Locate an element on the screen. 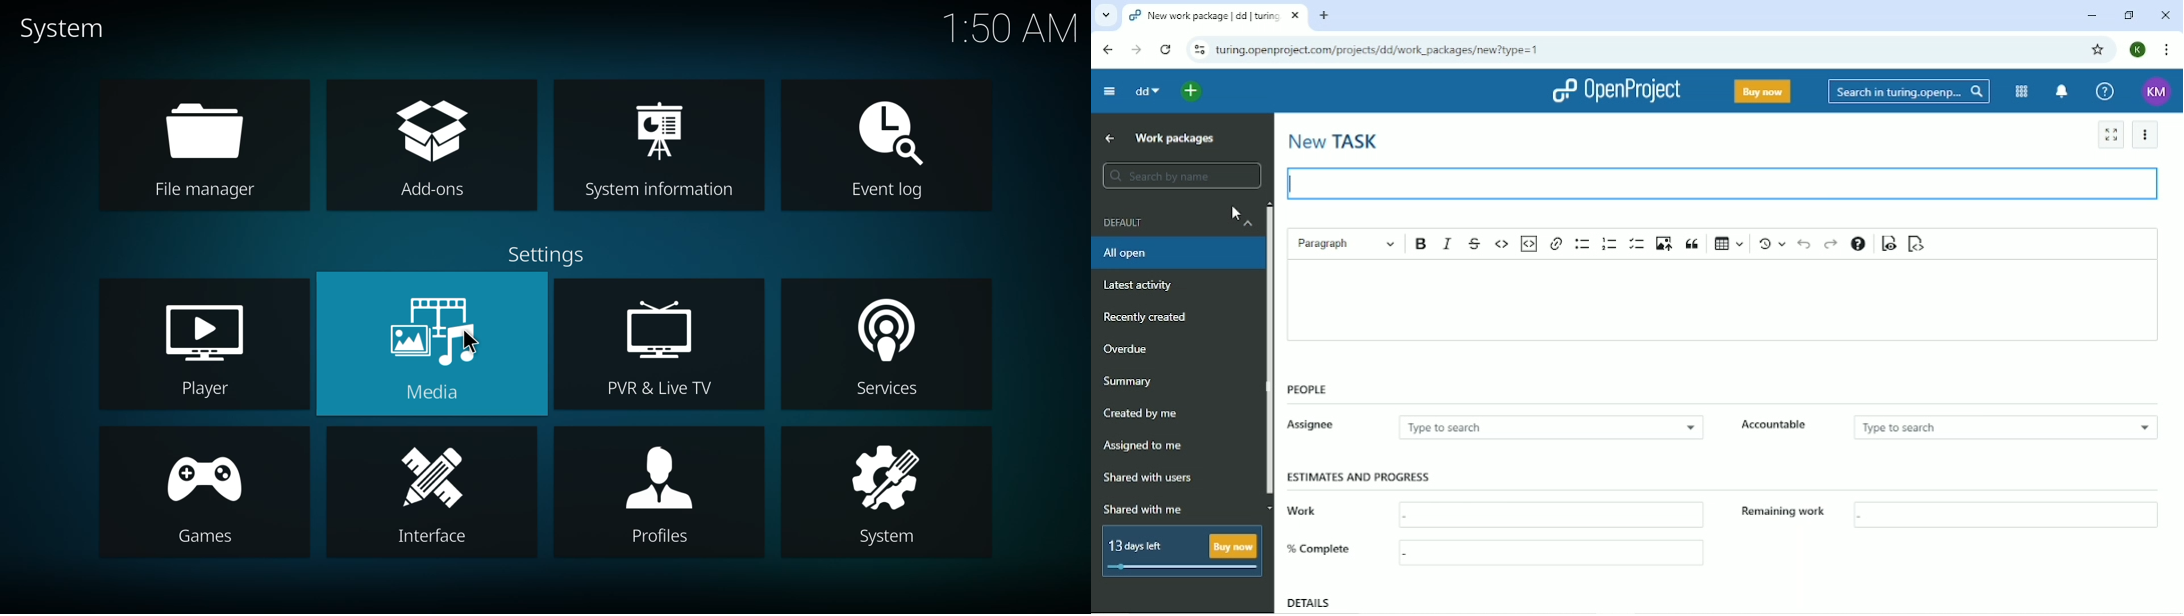 This screenshot has width=2184, height=616. Undo is located at coordinates (1803, 244).